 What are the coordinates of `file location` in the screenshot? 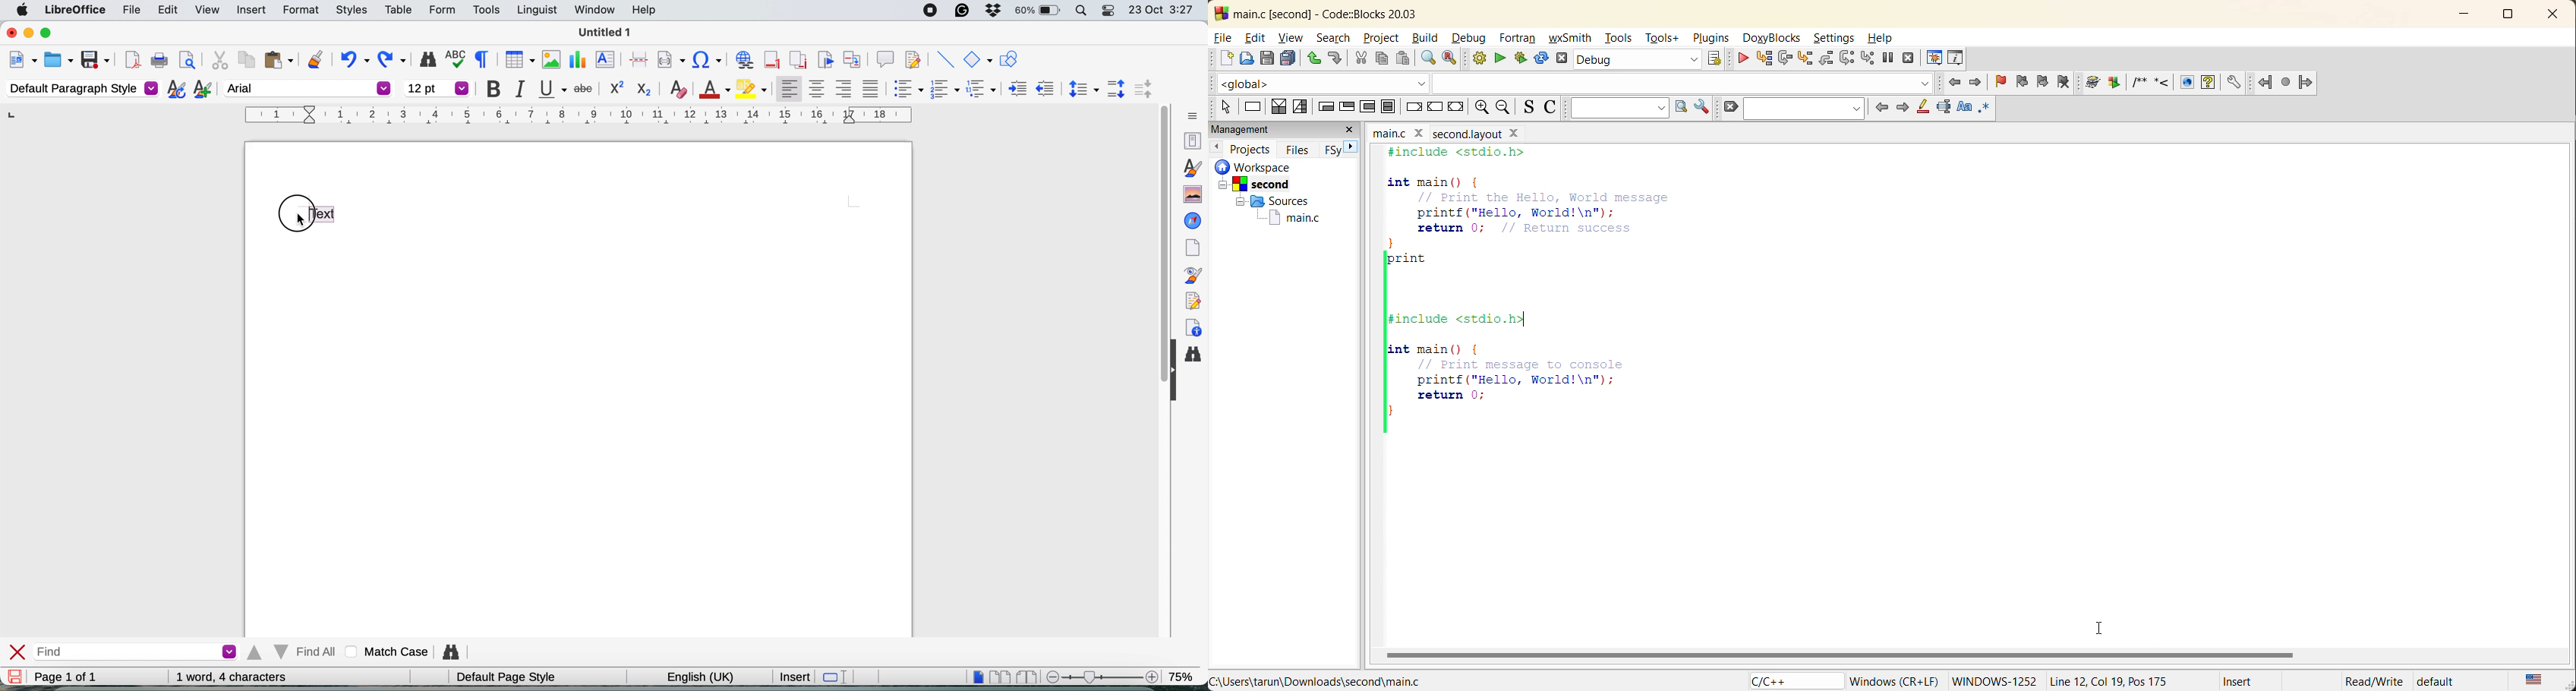 It's located at (1323, 680).